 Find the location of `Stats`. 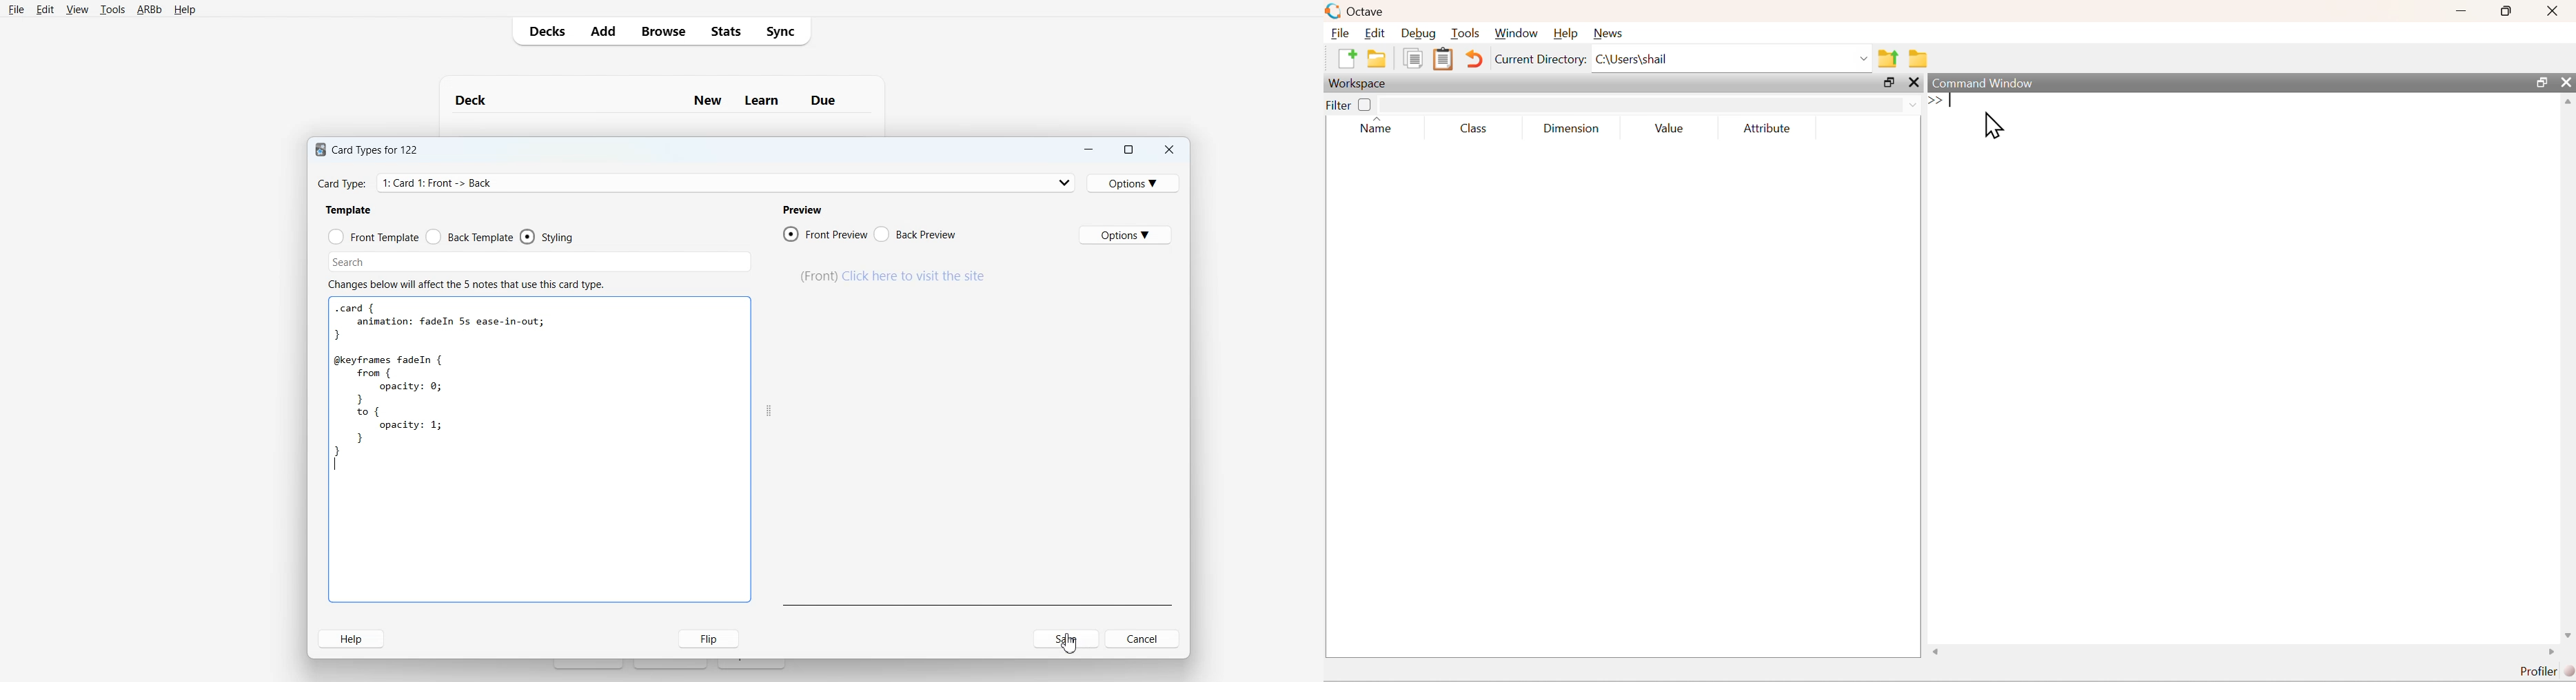

Stats is located at coordinates (727, 30).